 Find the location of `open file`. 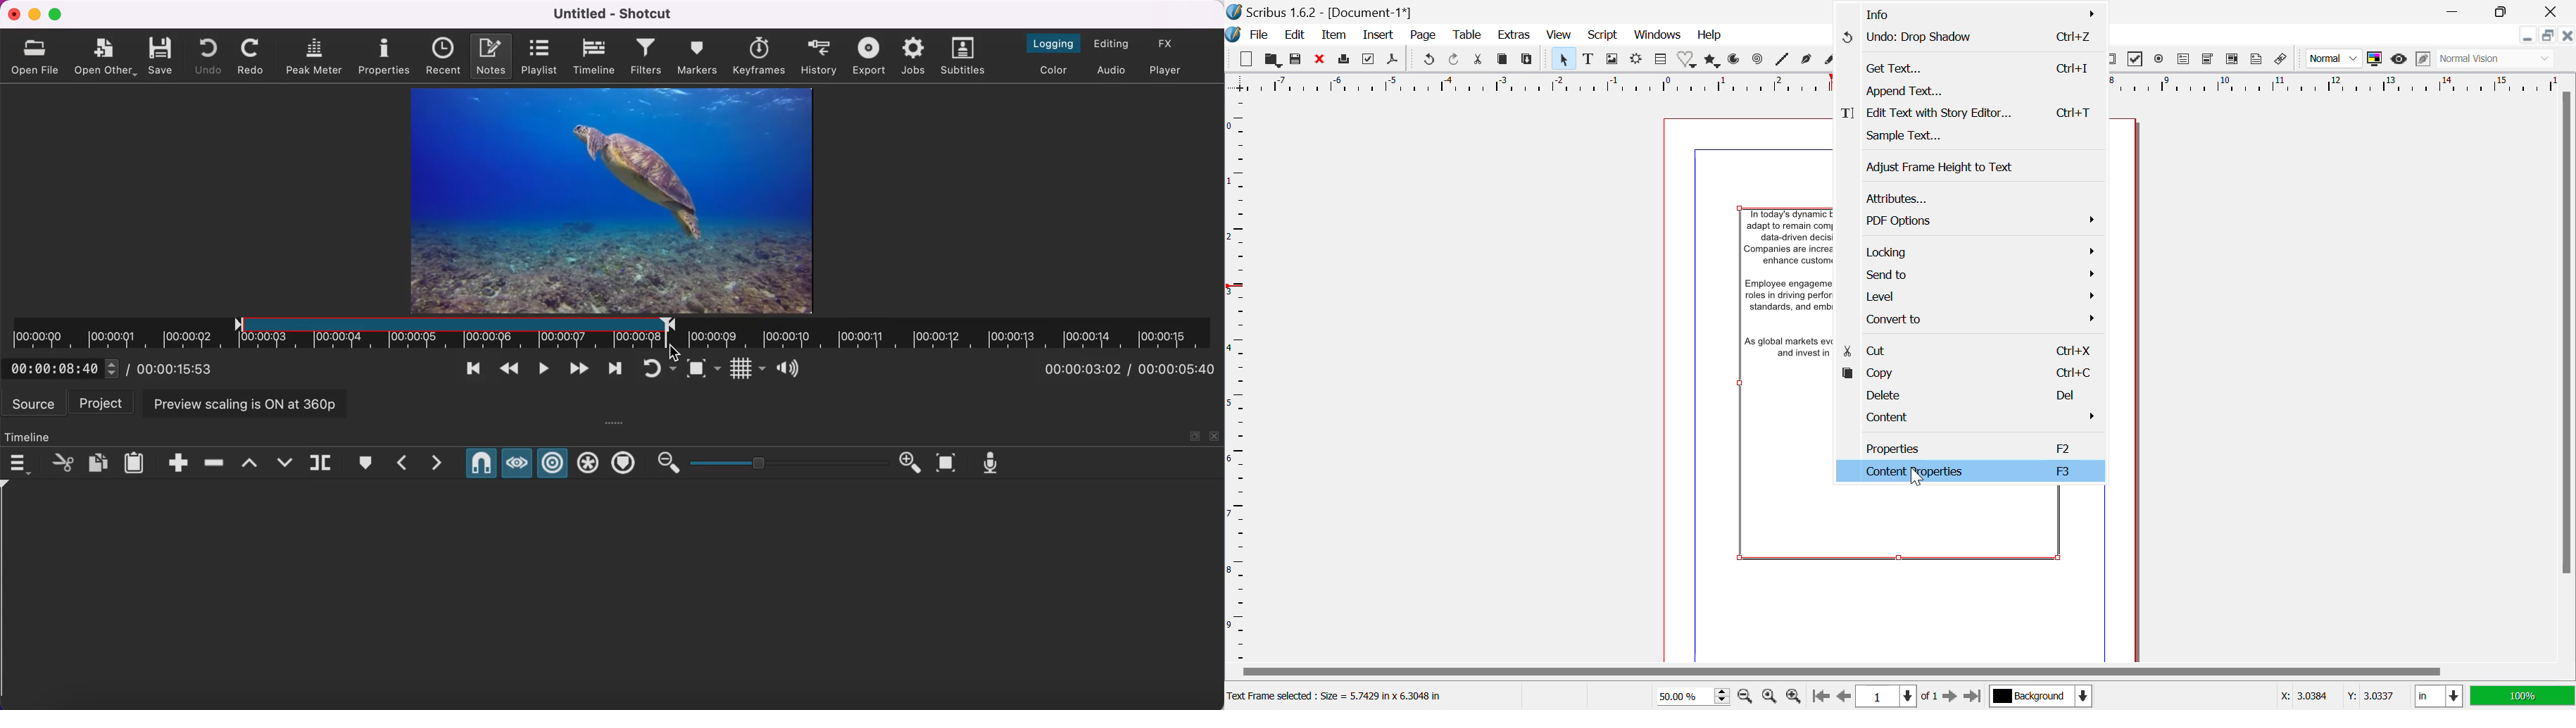

open file is located at coordinates (38, 54).